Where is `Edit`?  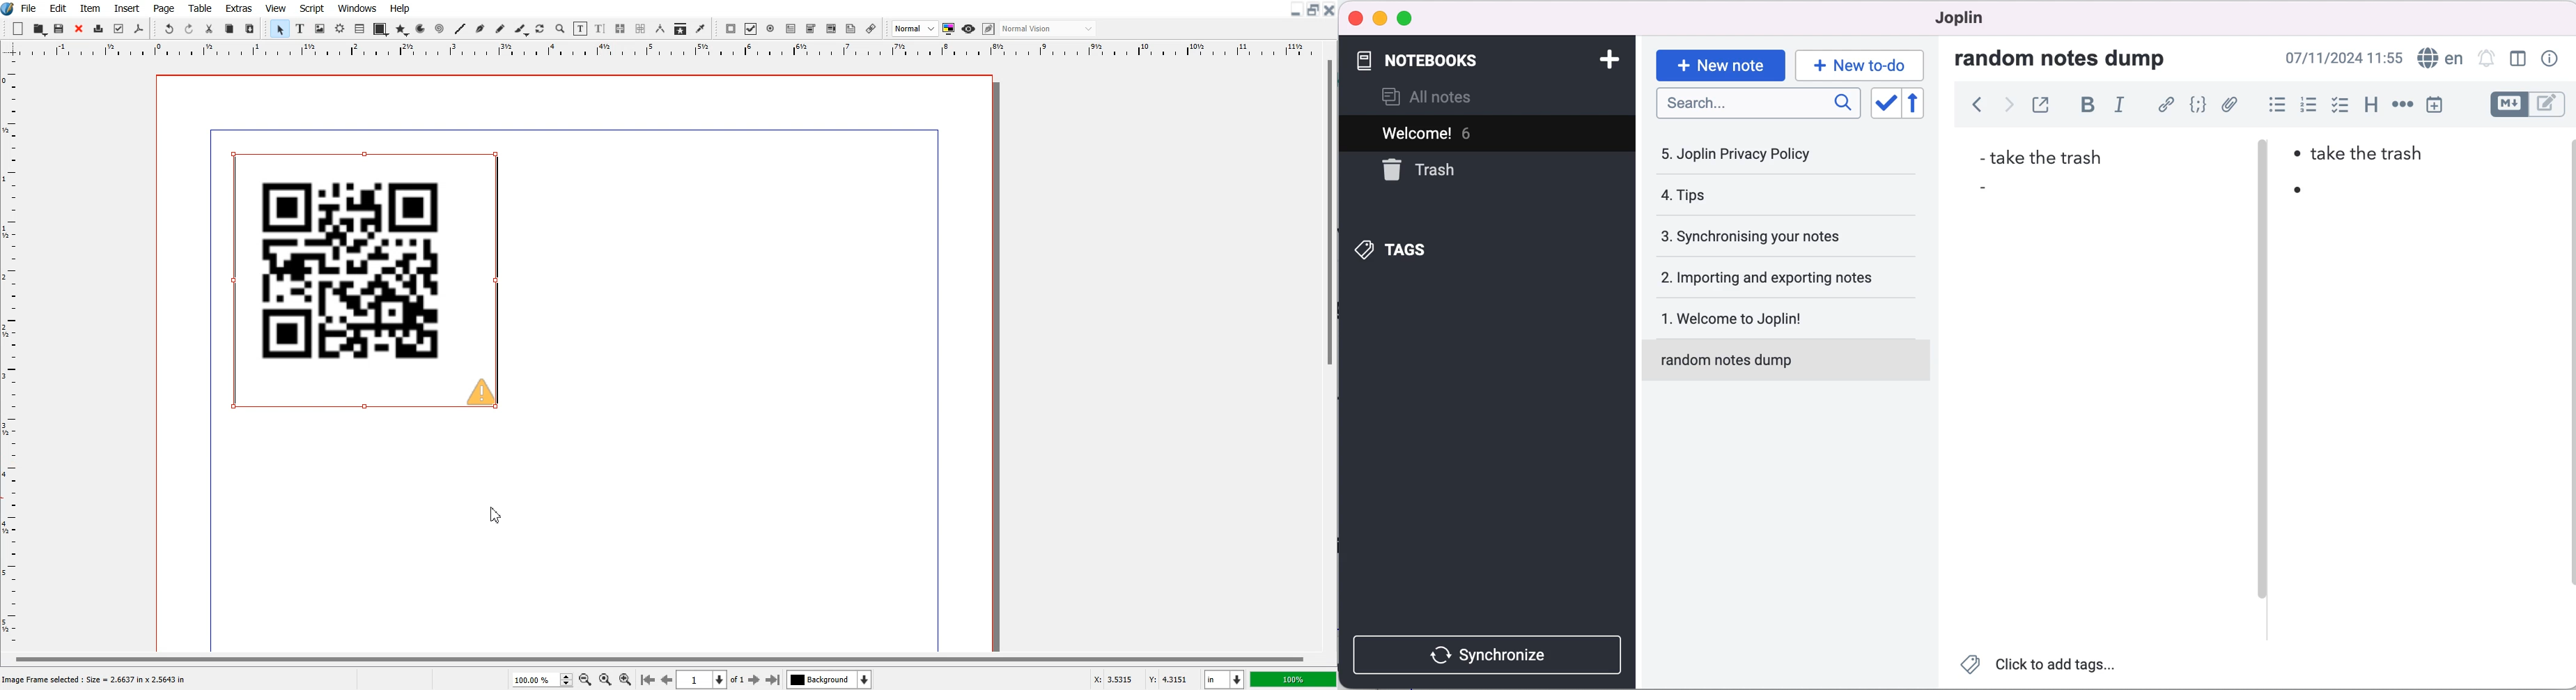 Edit is located at coordinates (58, 8).